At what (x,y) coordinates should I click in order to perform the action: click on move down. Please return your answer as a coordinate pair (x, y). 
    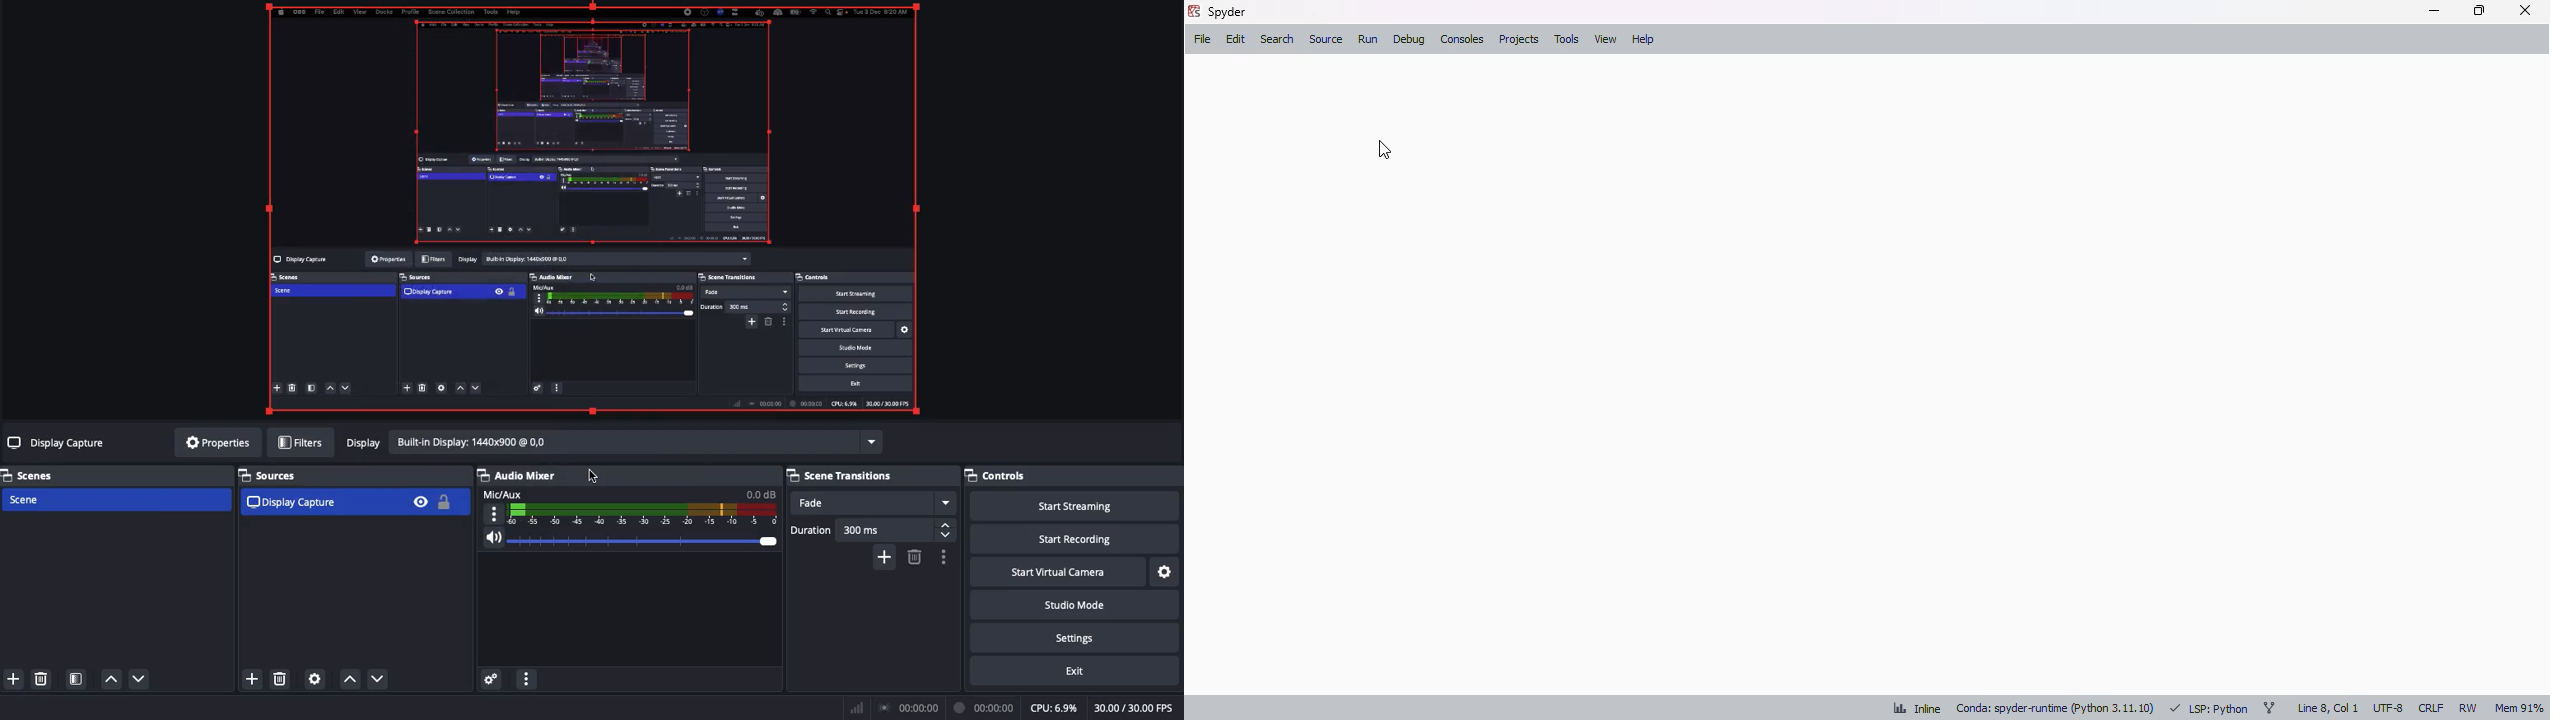
    Looking at the image, I should click on (381, 680).